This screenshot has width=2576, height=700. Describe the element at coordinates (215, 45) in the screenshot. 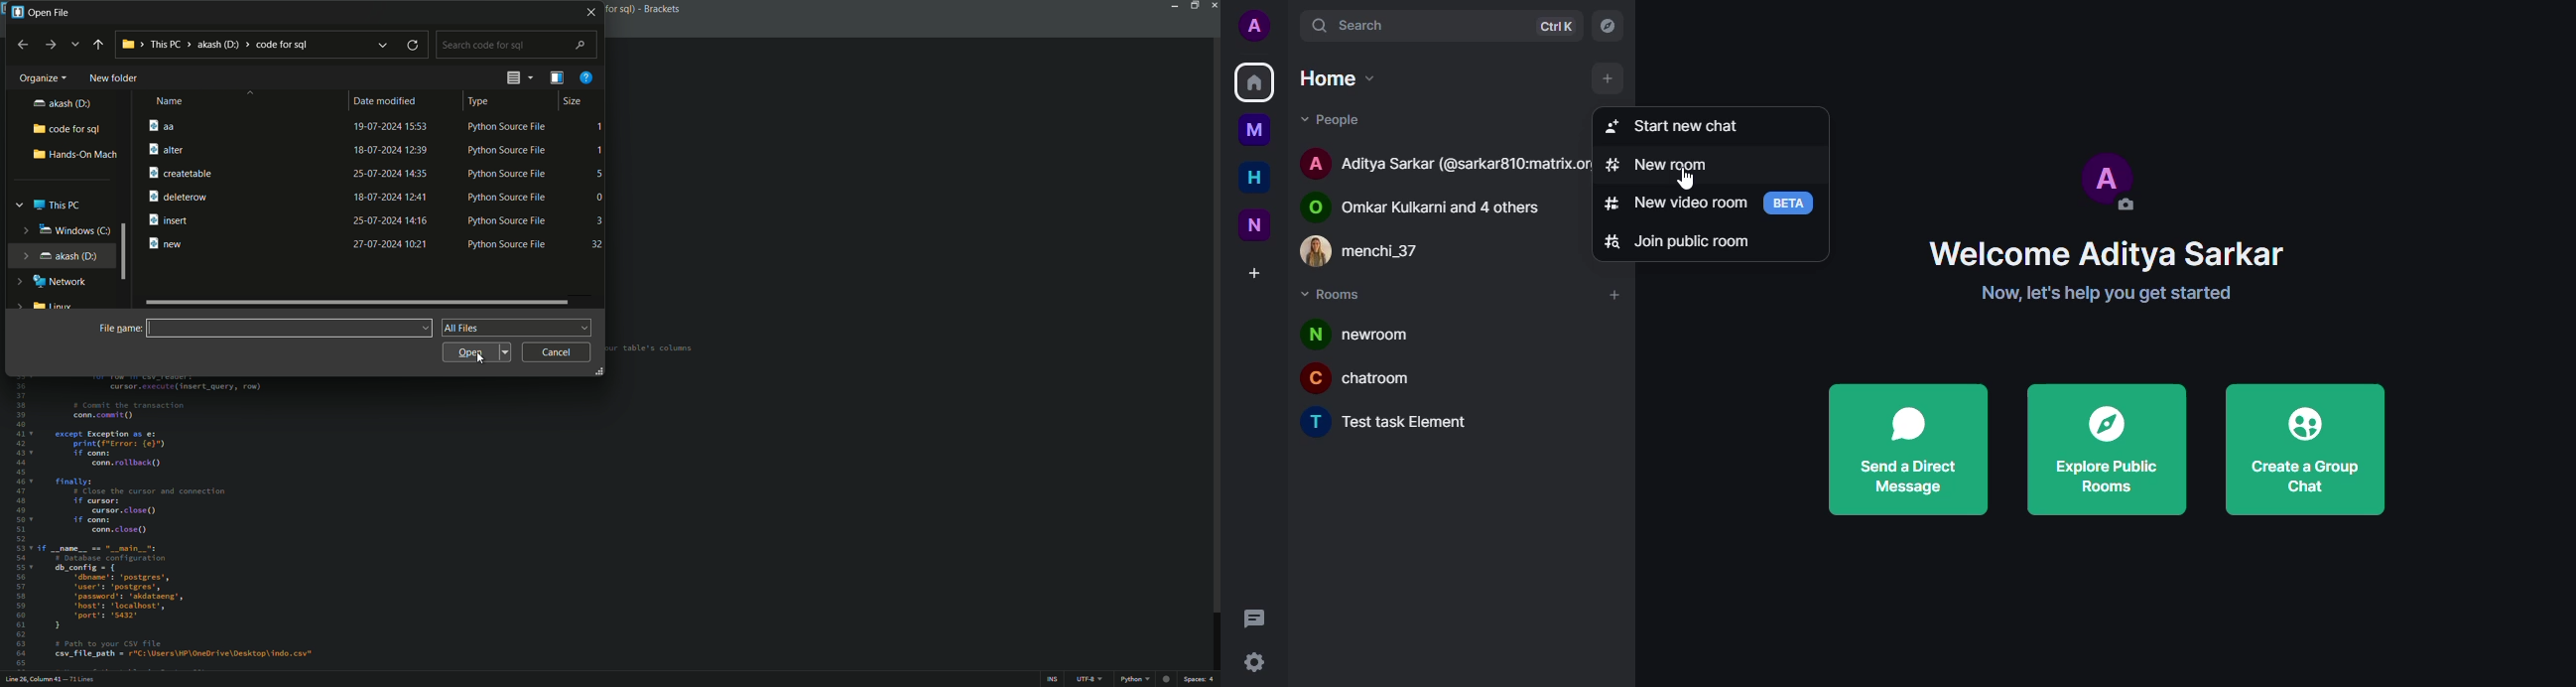

I see `location` at that location.